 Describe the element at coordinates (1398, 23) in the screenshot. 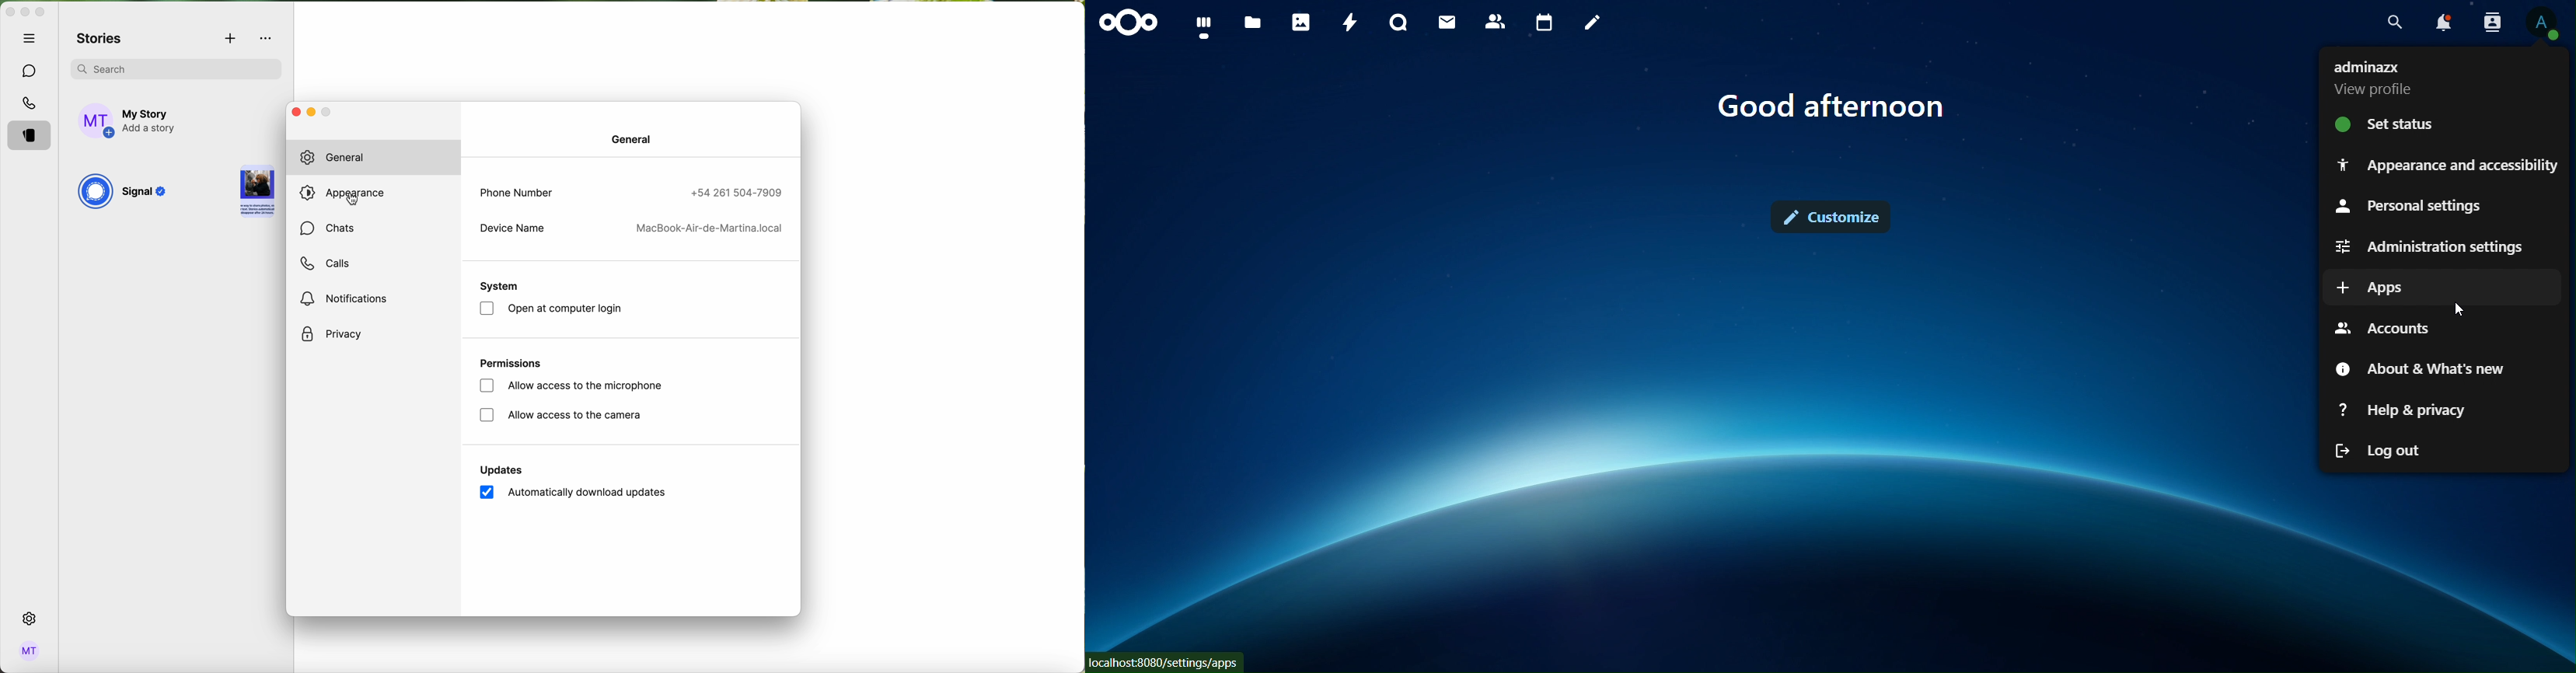

I see `talk` at that location.